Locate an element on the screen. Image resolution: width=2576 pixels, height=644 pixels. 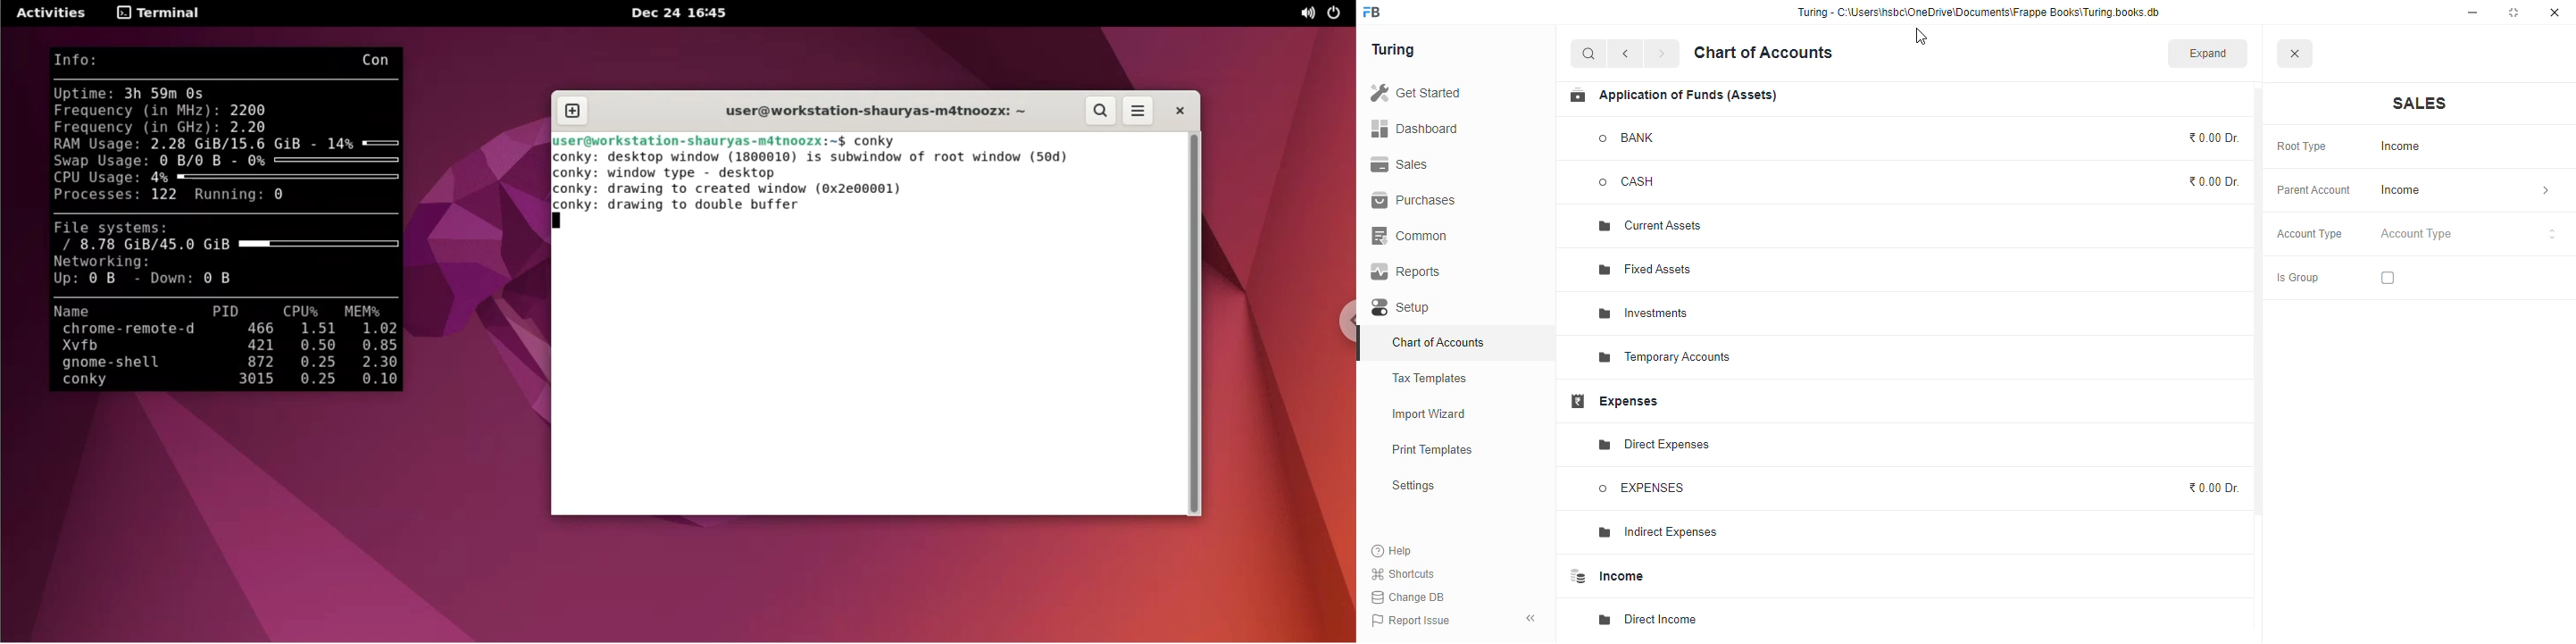
account type is located at coordinates (2310, 234).